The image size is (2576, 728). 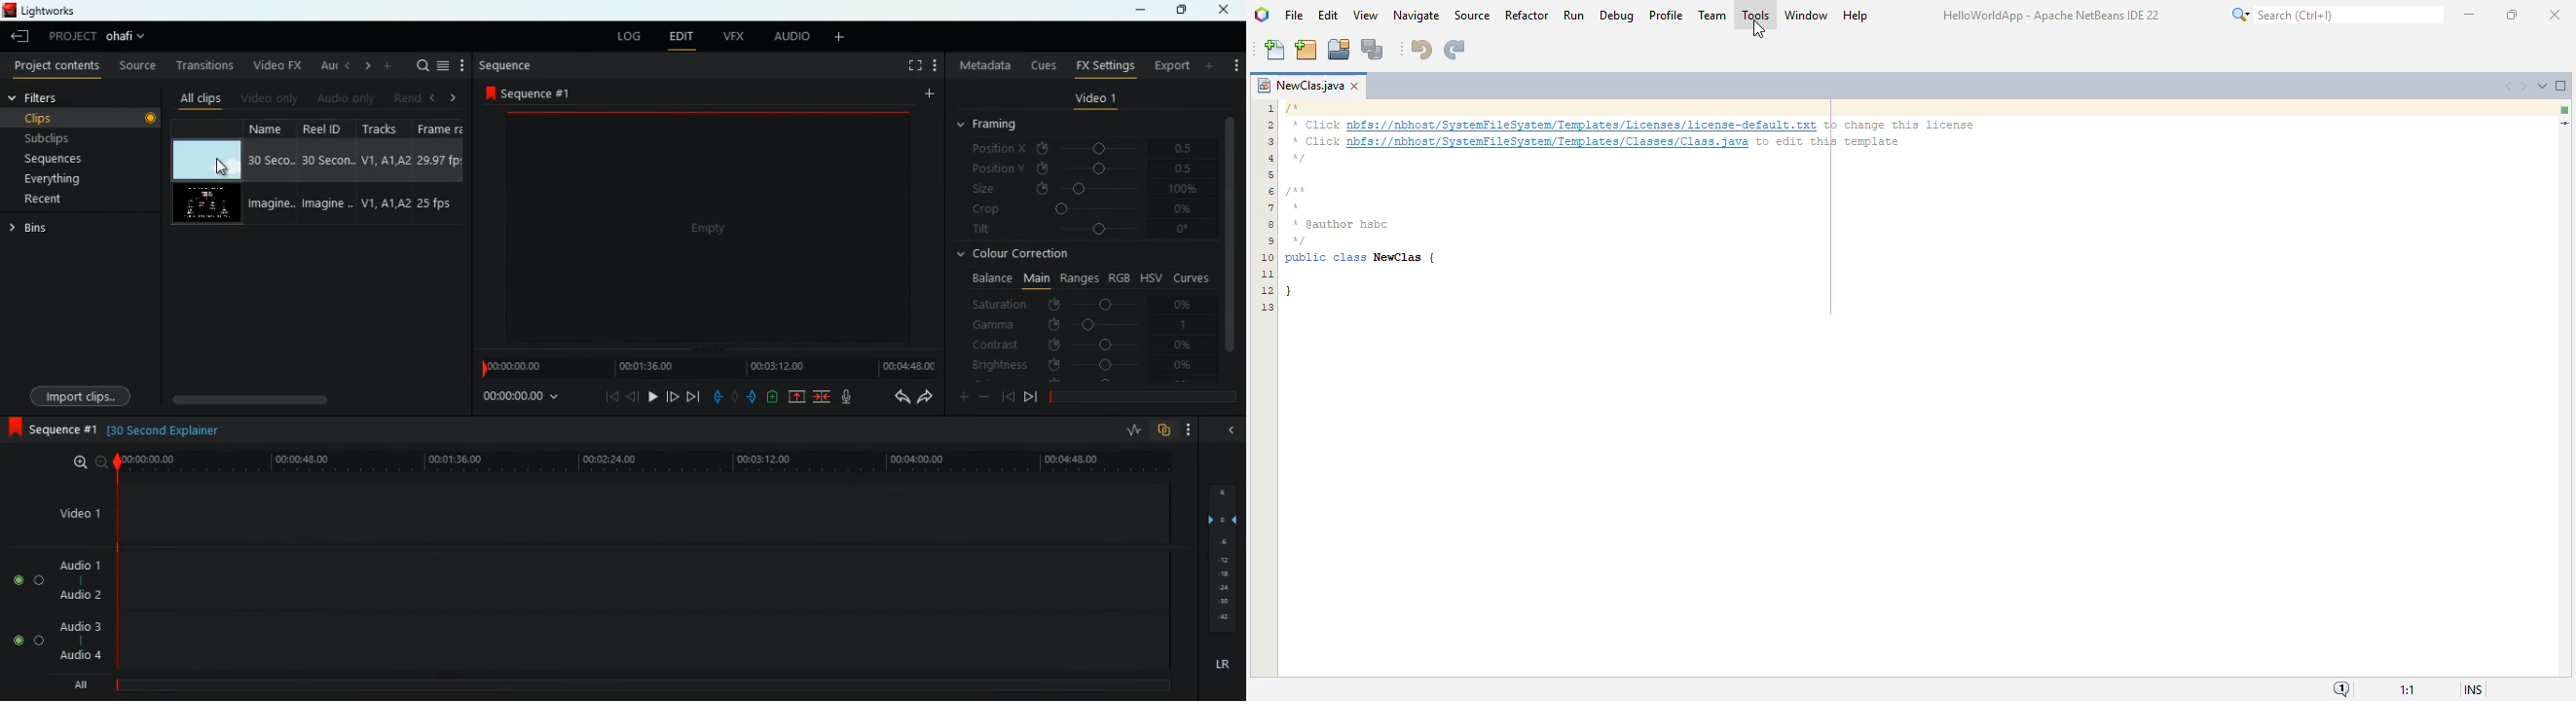 I want to click on recent, so click(x=46, y=201).